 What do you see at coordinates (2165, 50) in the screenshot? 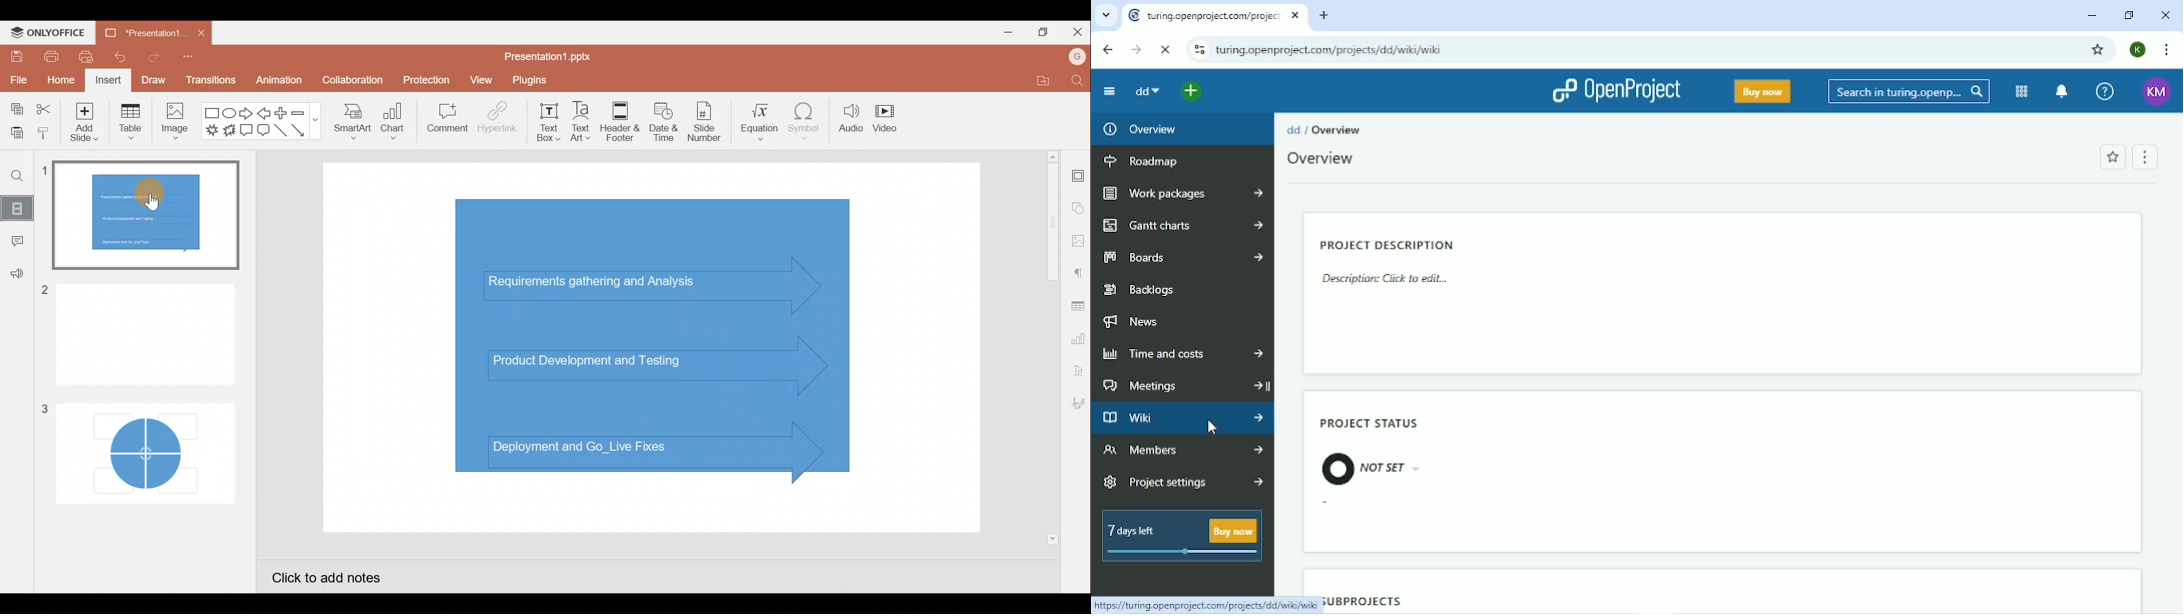
I see `Customize and control google chrome` at bounding box center [2165, 50].